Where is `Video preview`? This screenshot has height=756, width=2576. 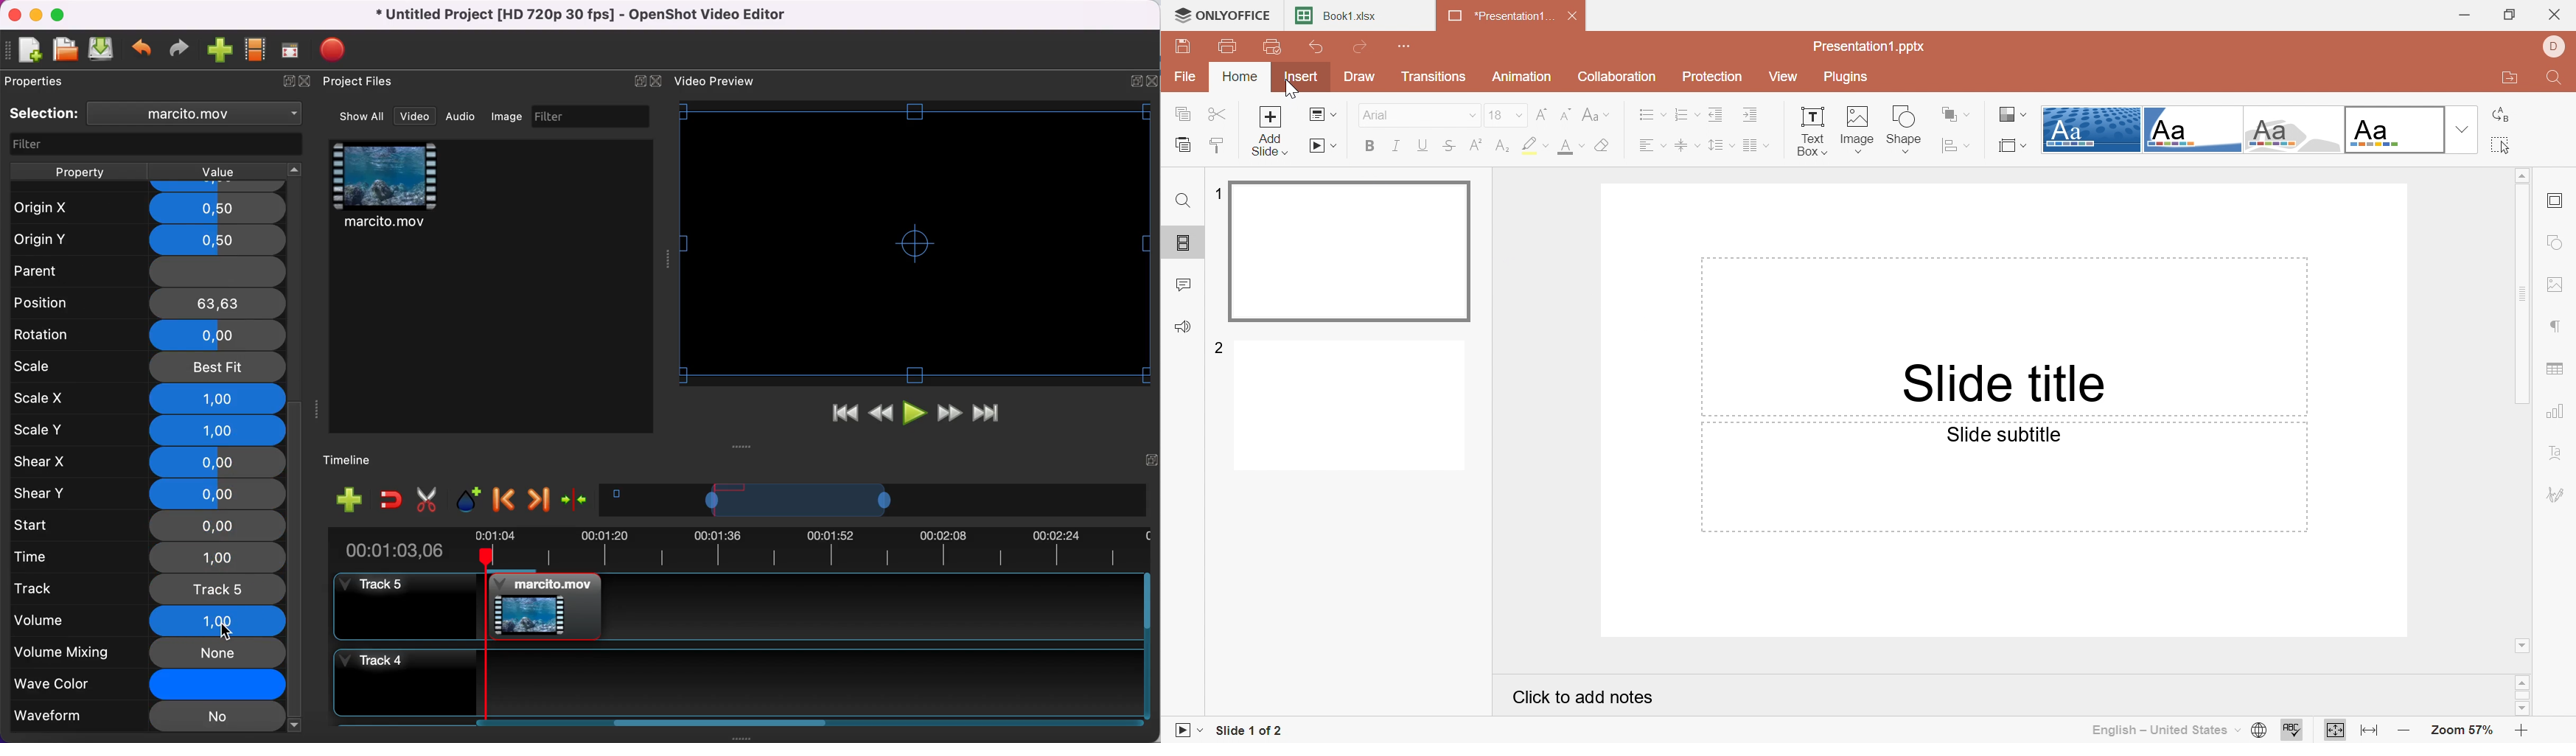
Video preview is located at coordinates (915, 243).